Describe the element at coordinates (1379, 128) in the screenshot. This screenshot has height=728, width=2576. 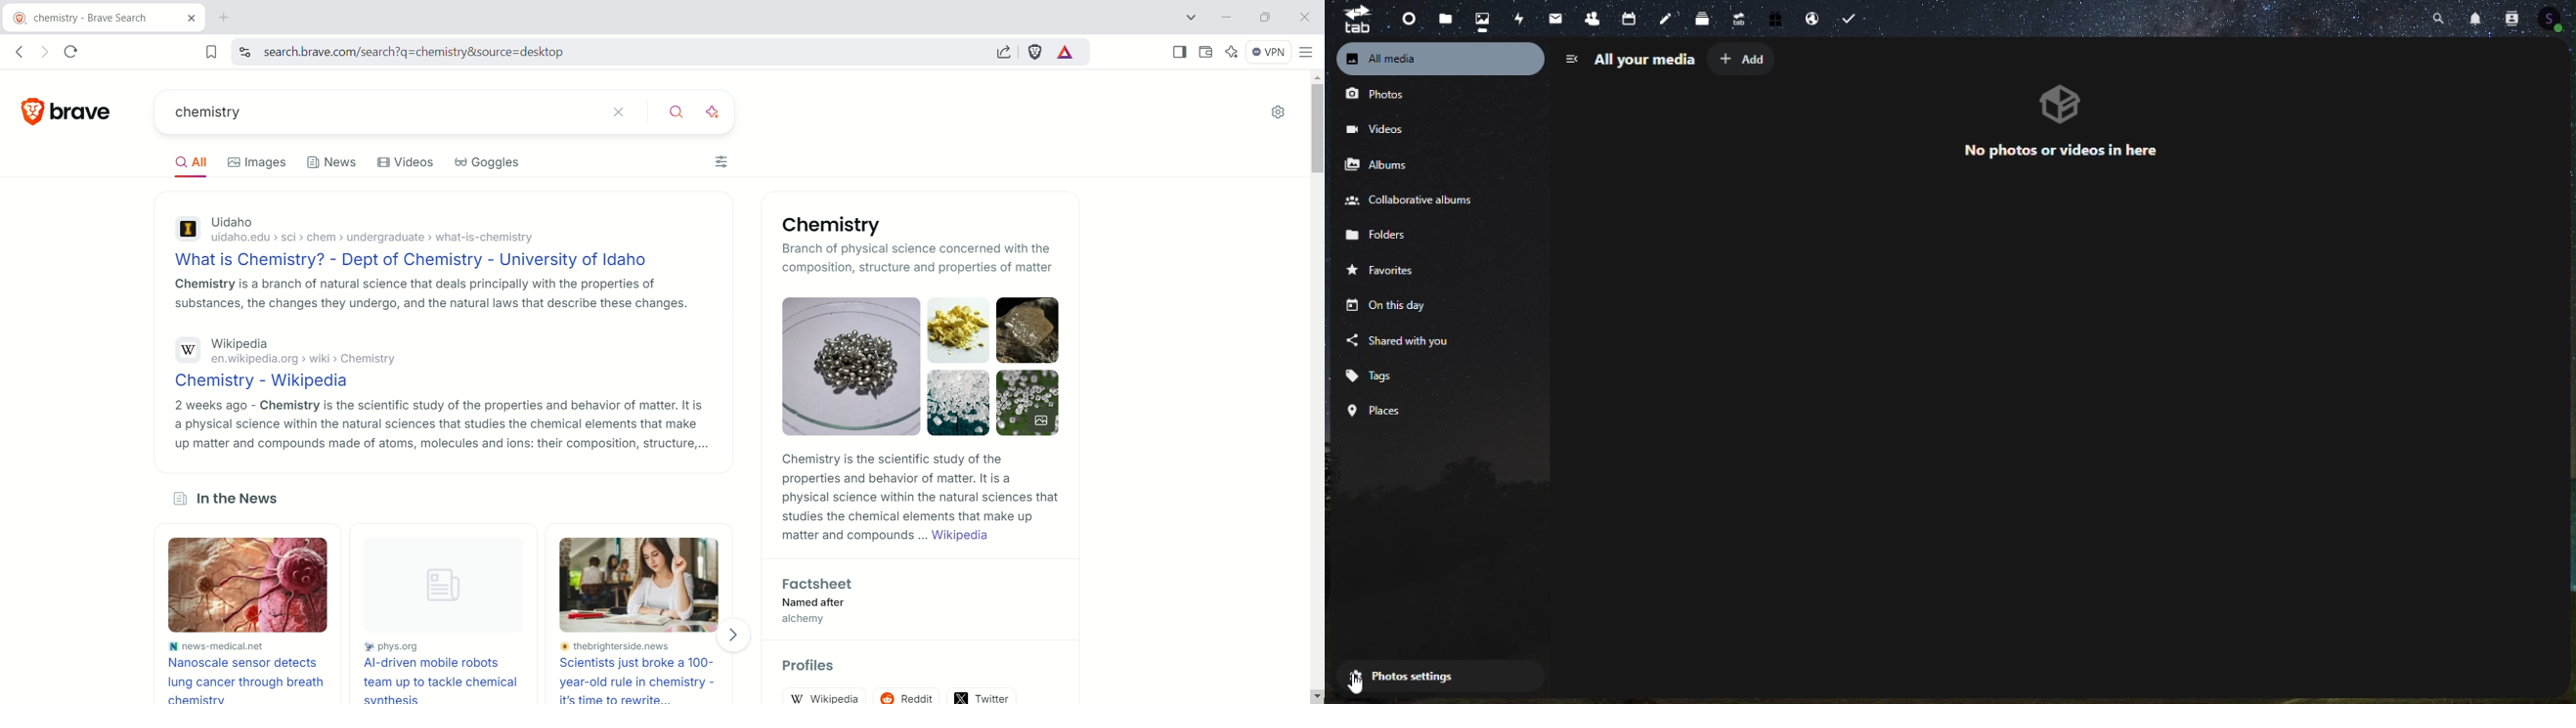
I see `videos` at that location.